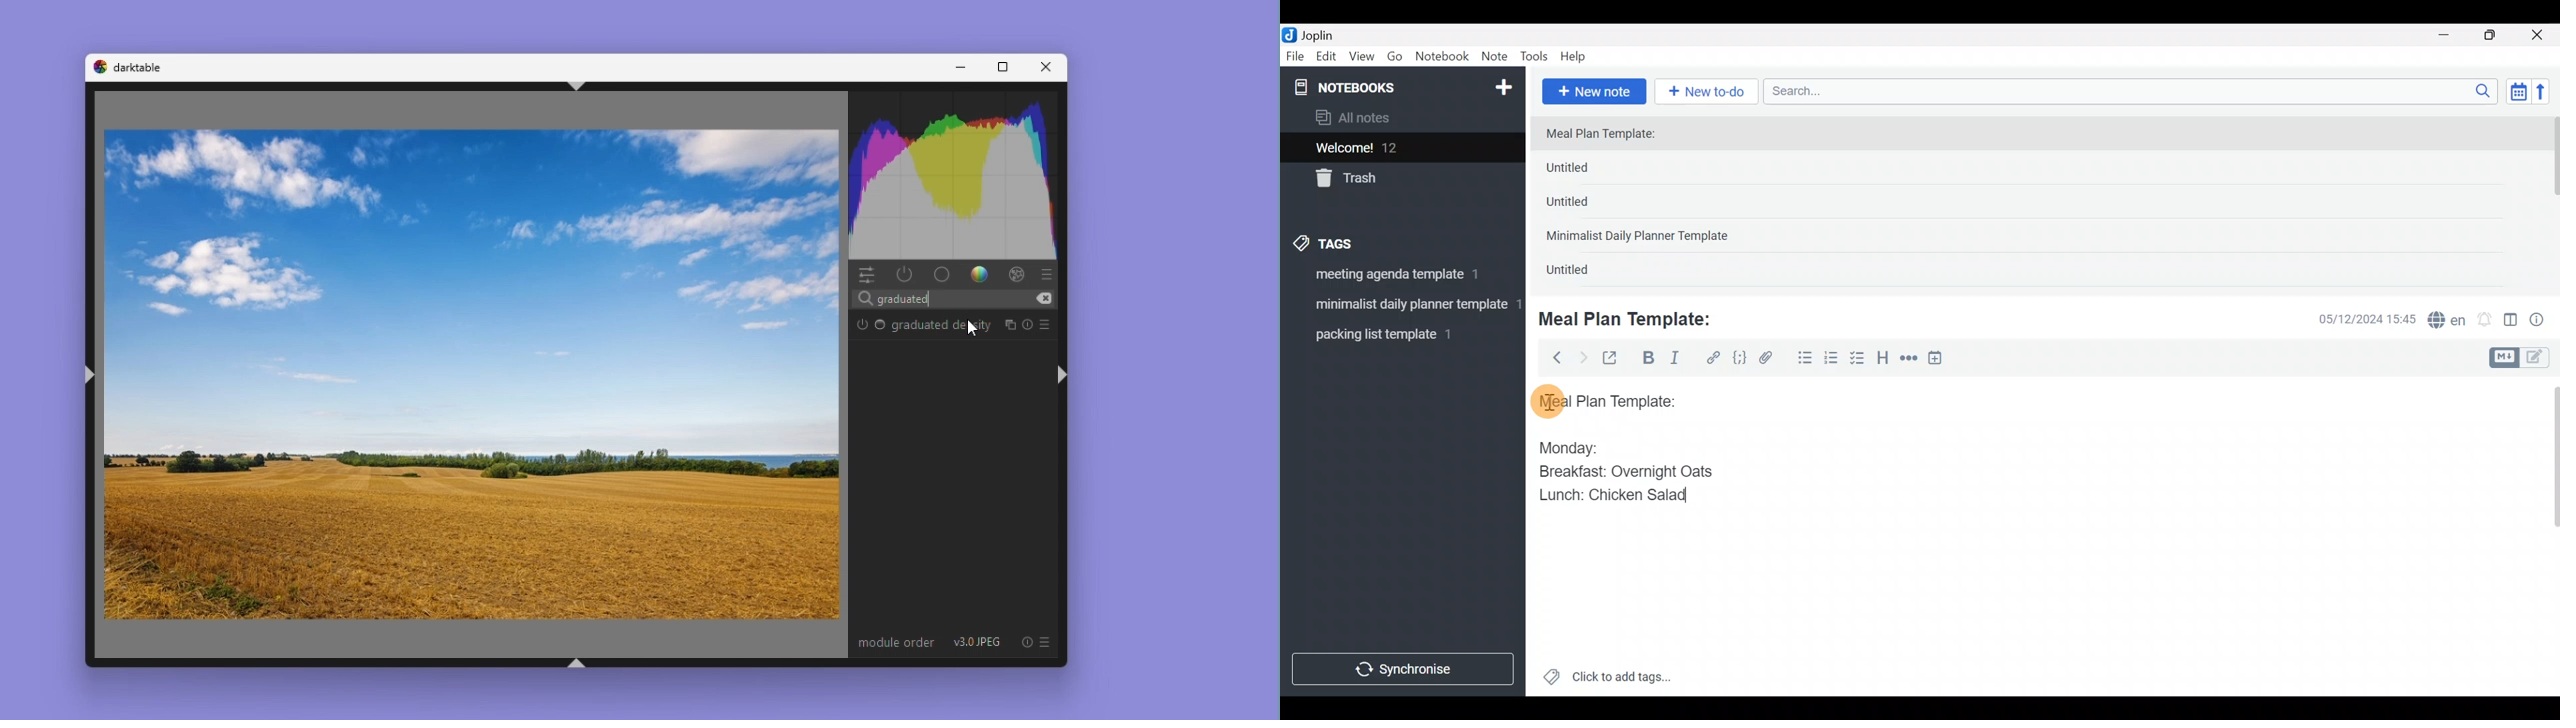 This screenshot has height=728, width=2576. What do you see at coordinates (471, 374) in the screenshot?
I see `Image` at bounding box center [471, 374].